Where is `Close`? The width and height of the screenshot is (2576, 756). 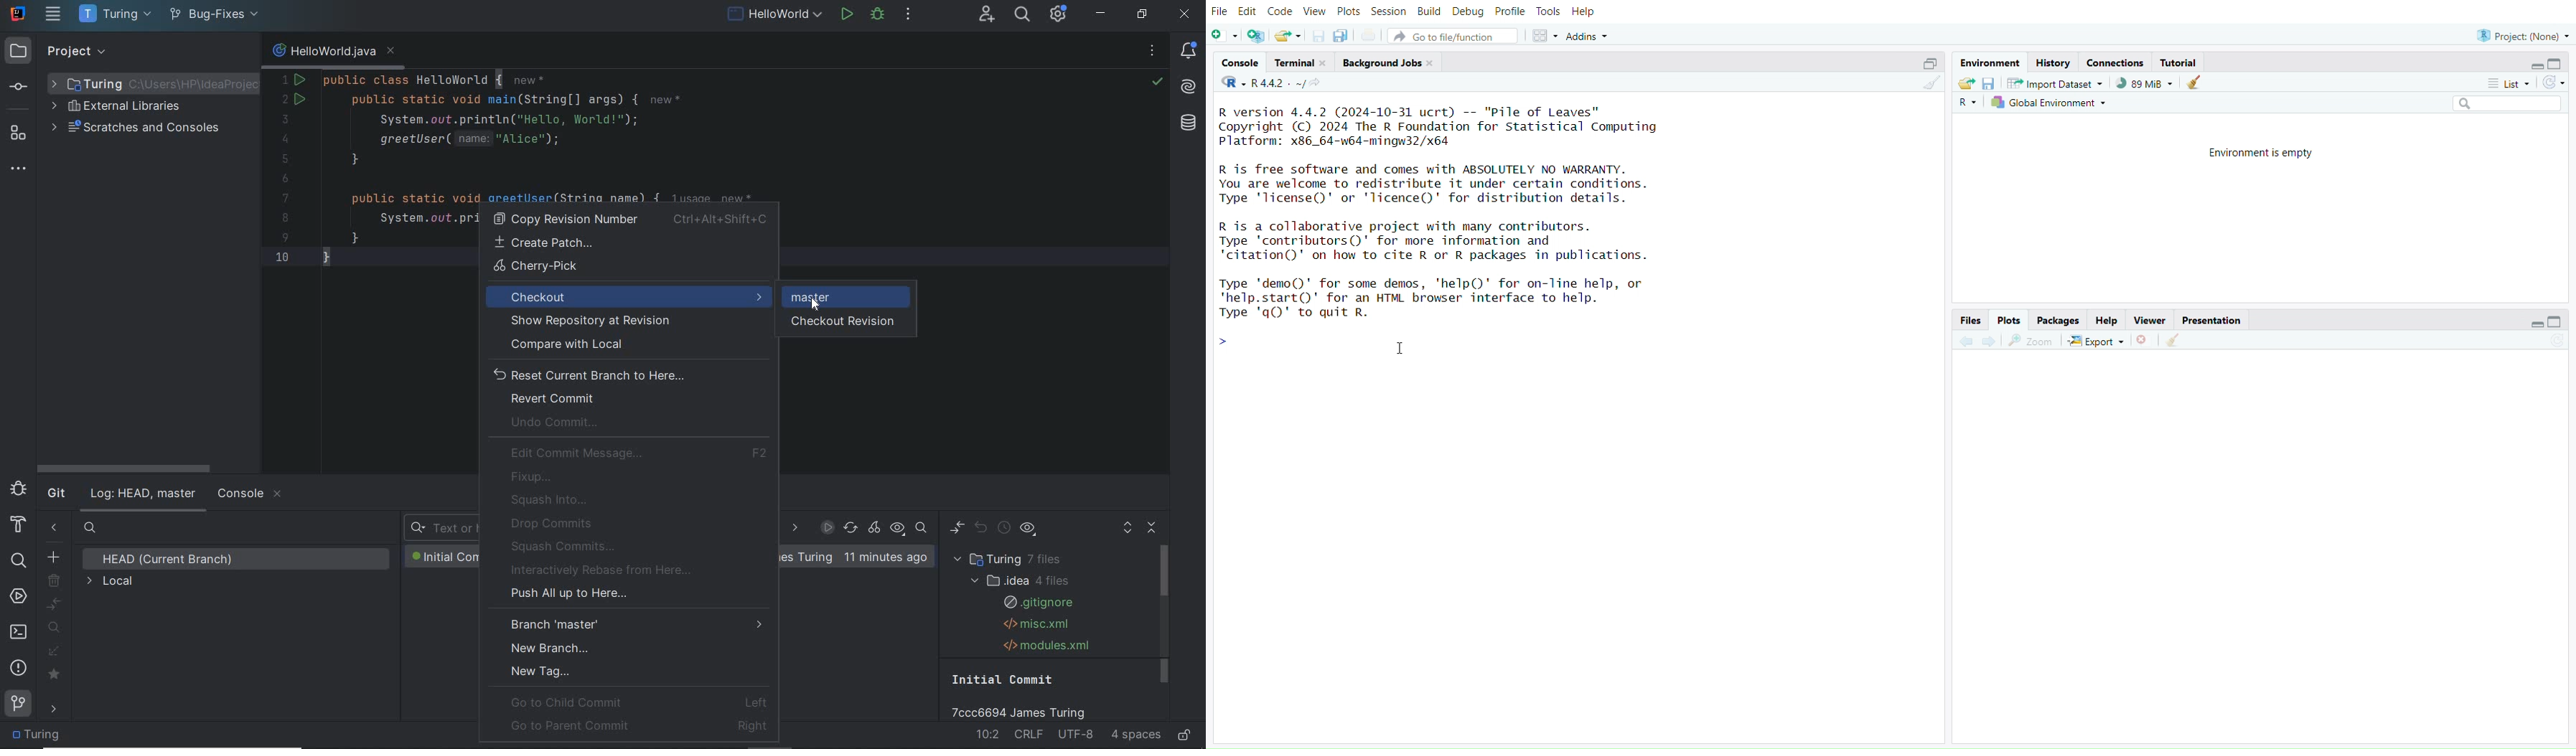 Close is located at coordinates (2144, 340).